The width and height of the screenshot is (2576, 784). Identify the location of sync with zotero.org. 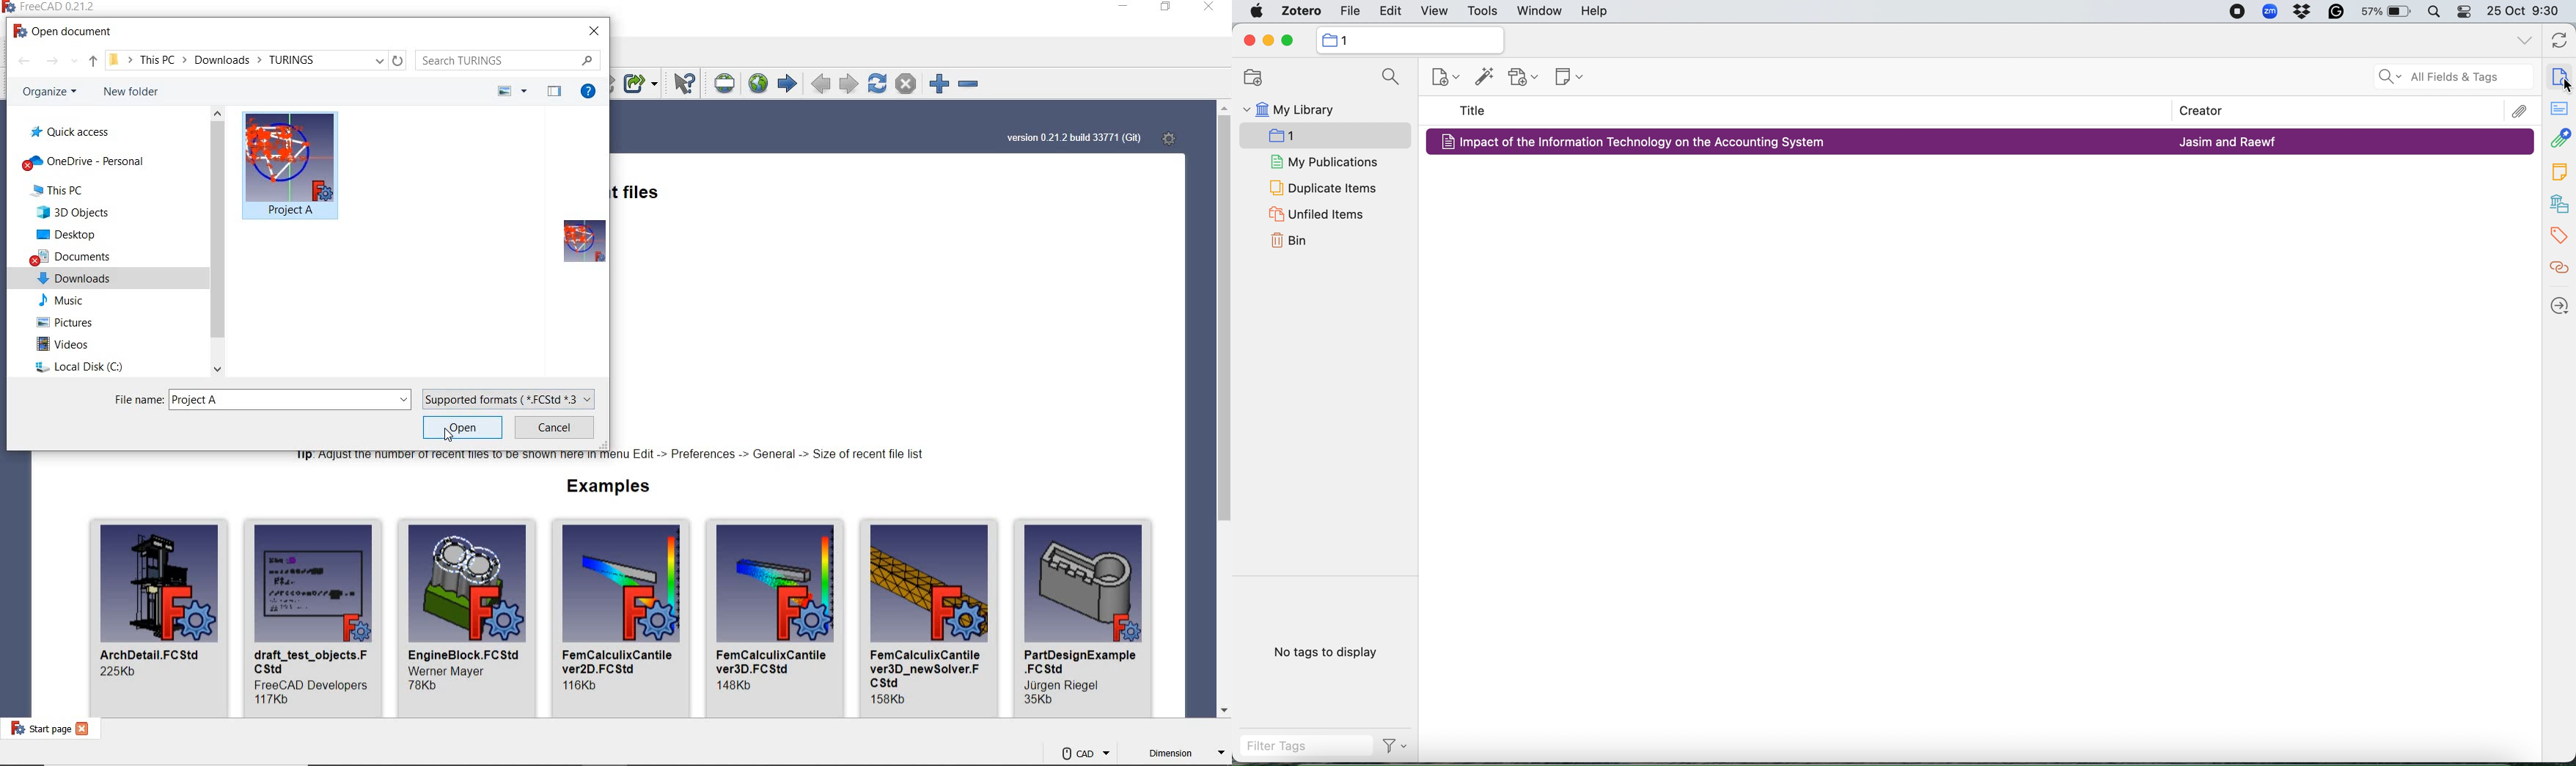
(2560, 38).